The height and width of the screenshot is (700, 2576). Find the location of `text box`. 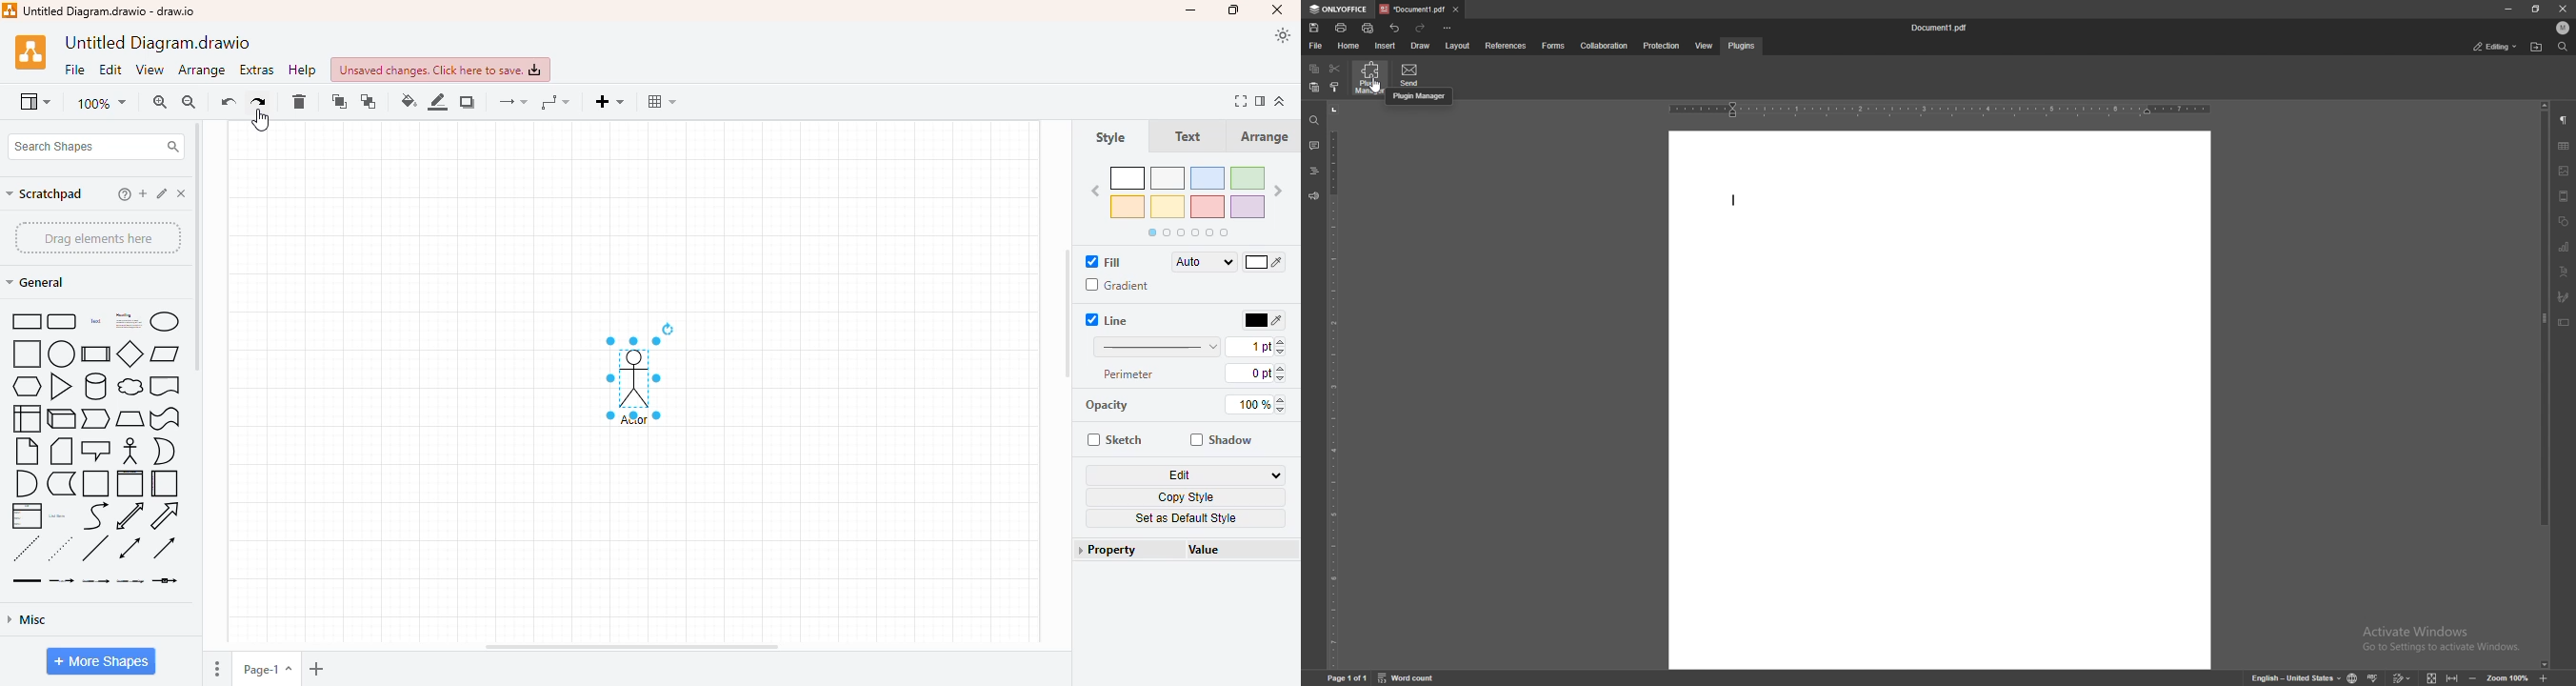

text box is located at coordinates (2564, 323).